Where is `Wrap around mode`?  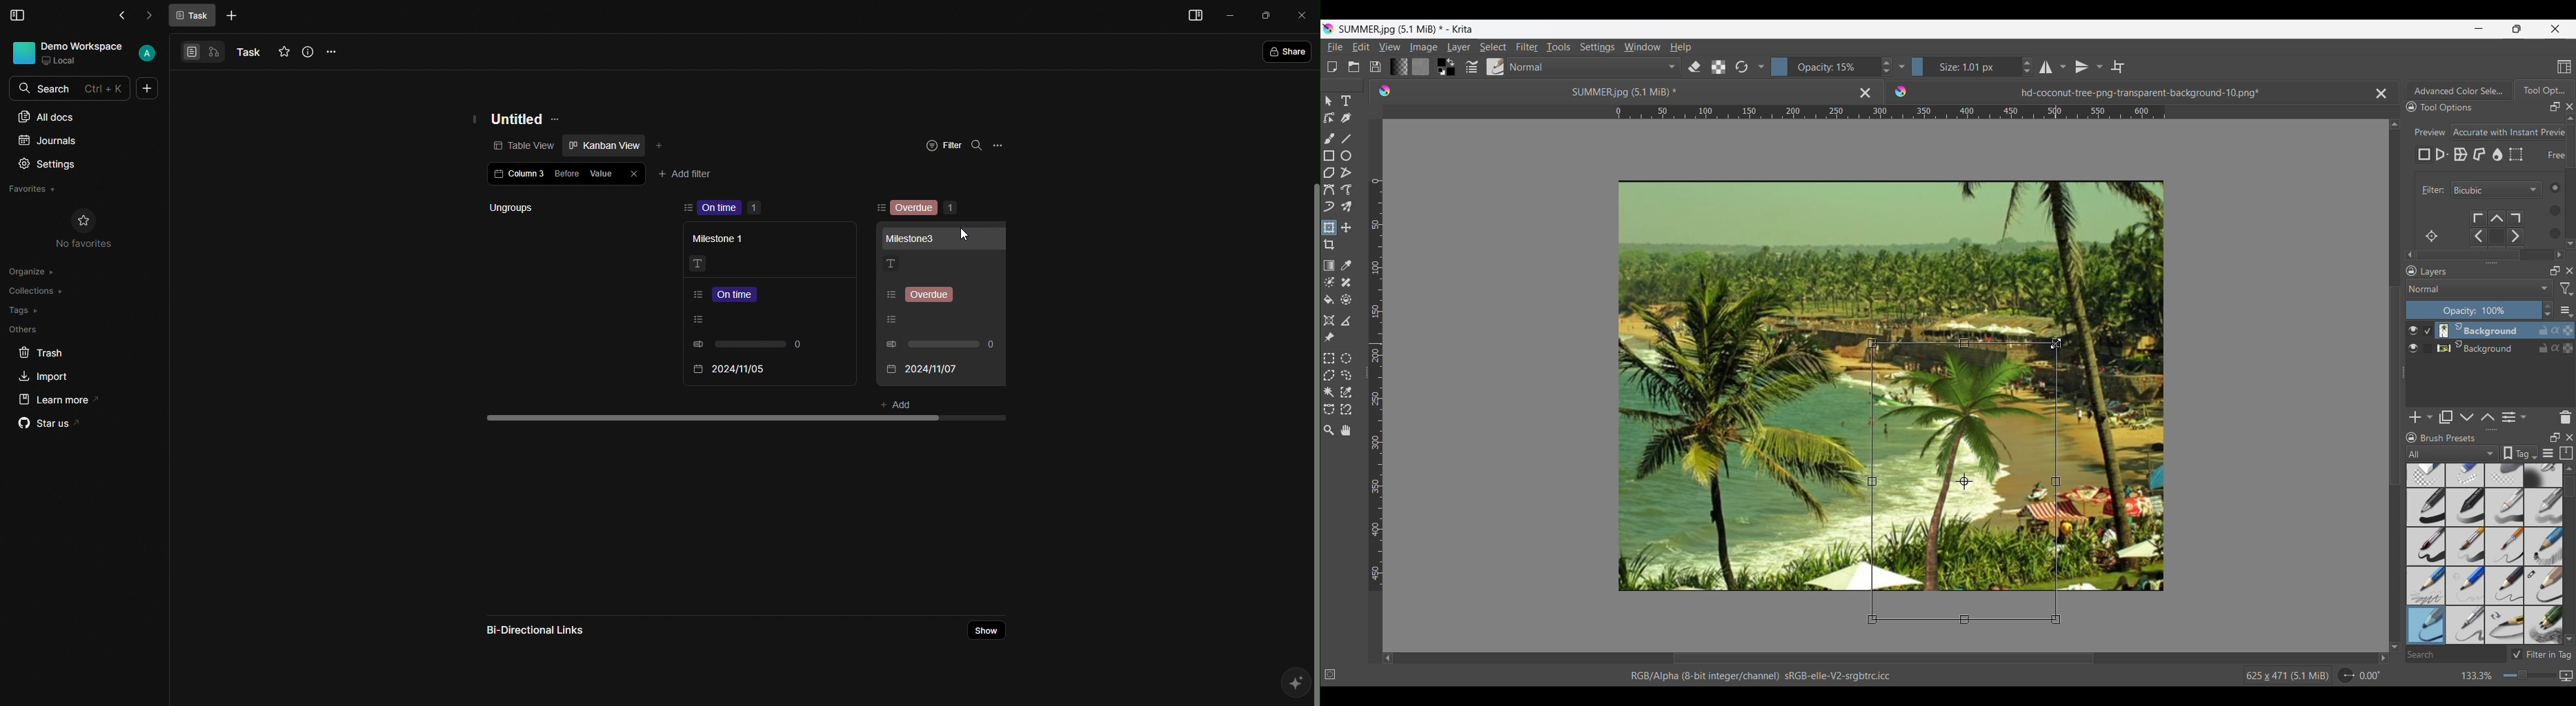
Wrap around mode is located at coordinates (2118, 67).